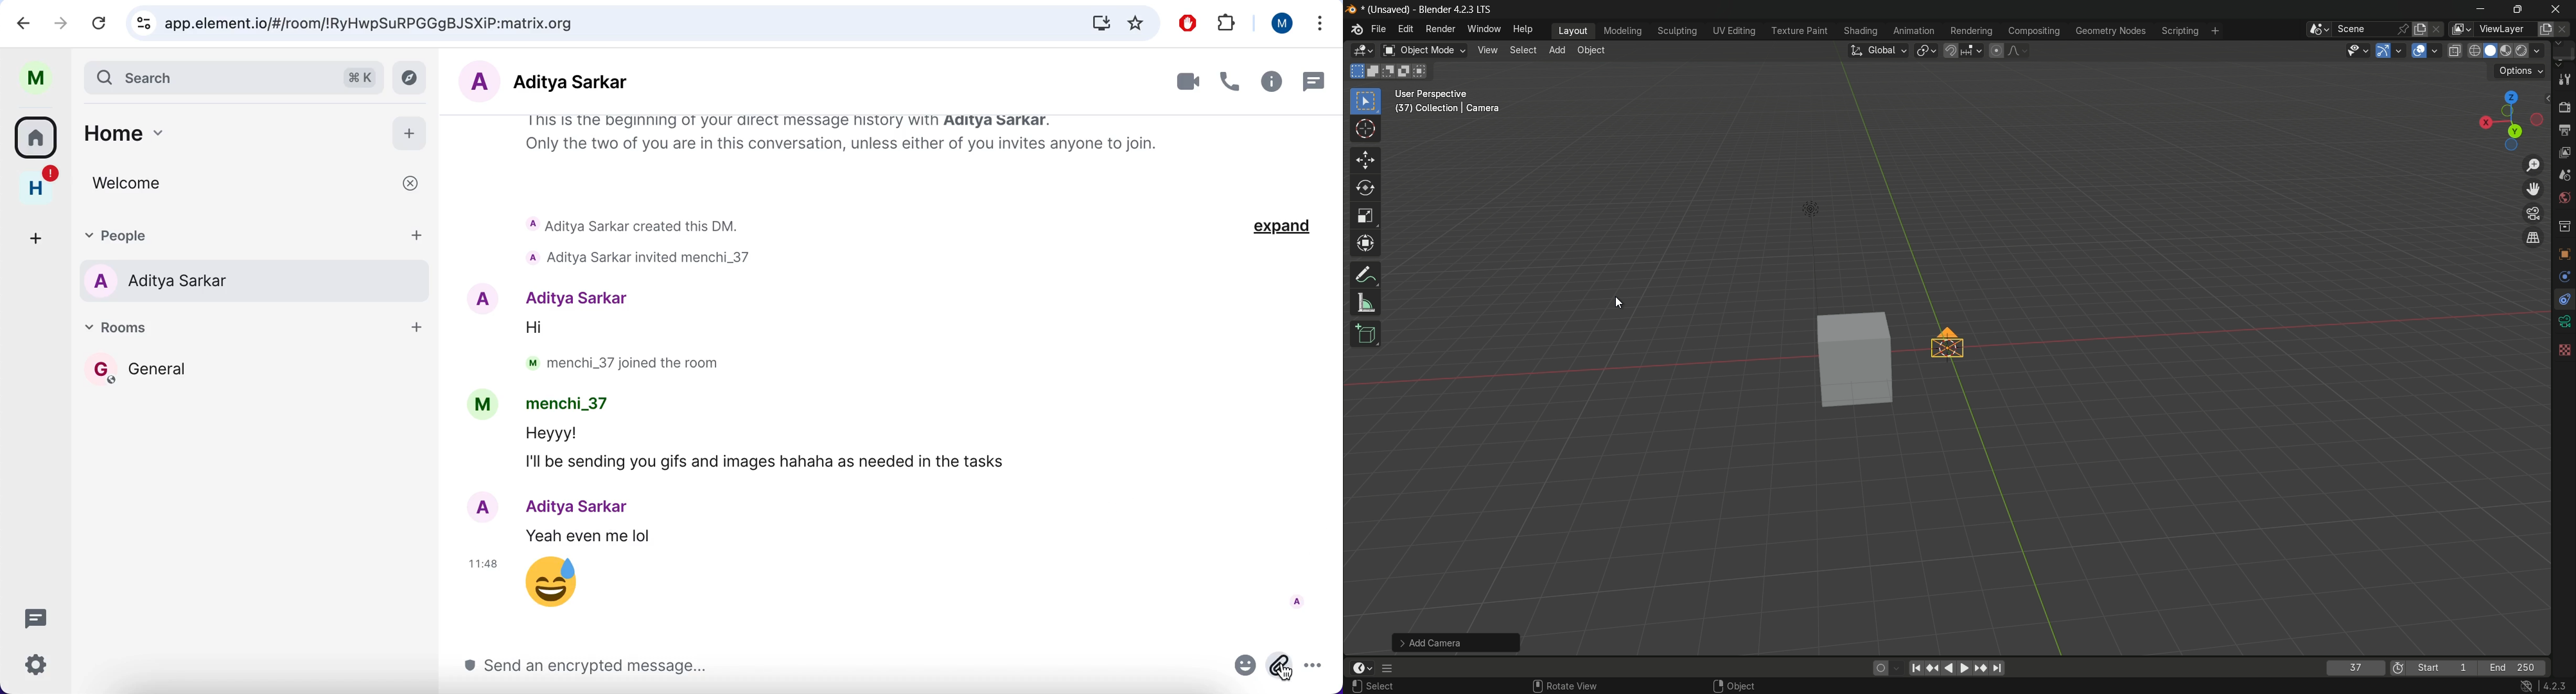  Describe the element at coordinates (236, 331) in the screenshot. I see `rooms` at that location.